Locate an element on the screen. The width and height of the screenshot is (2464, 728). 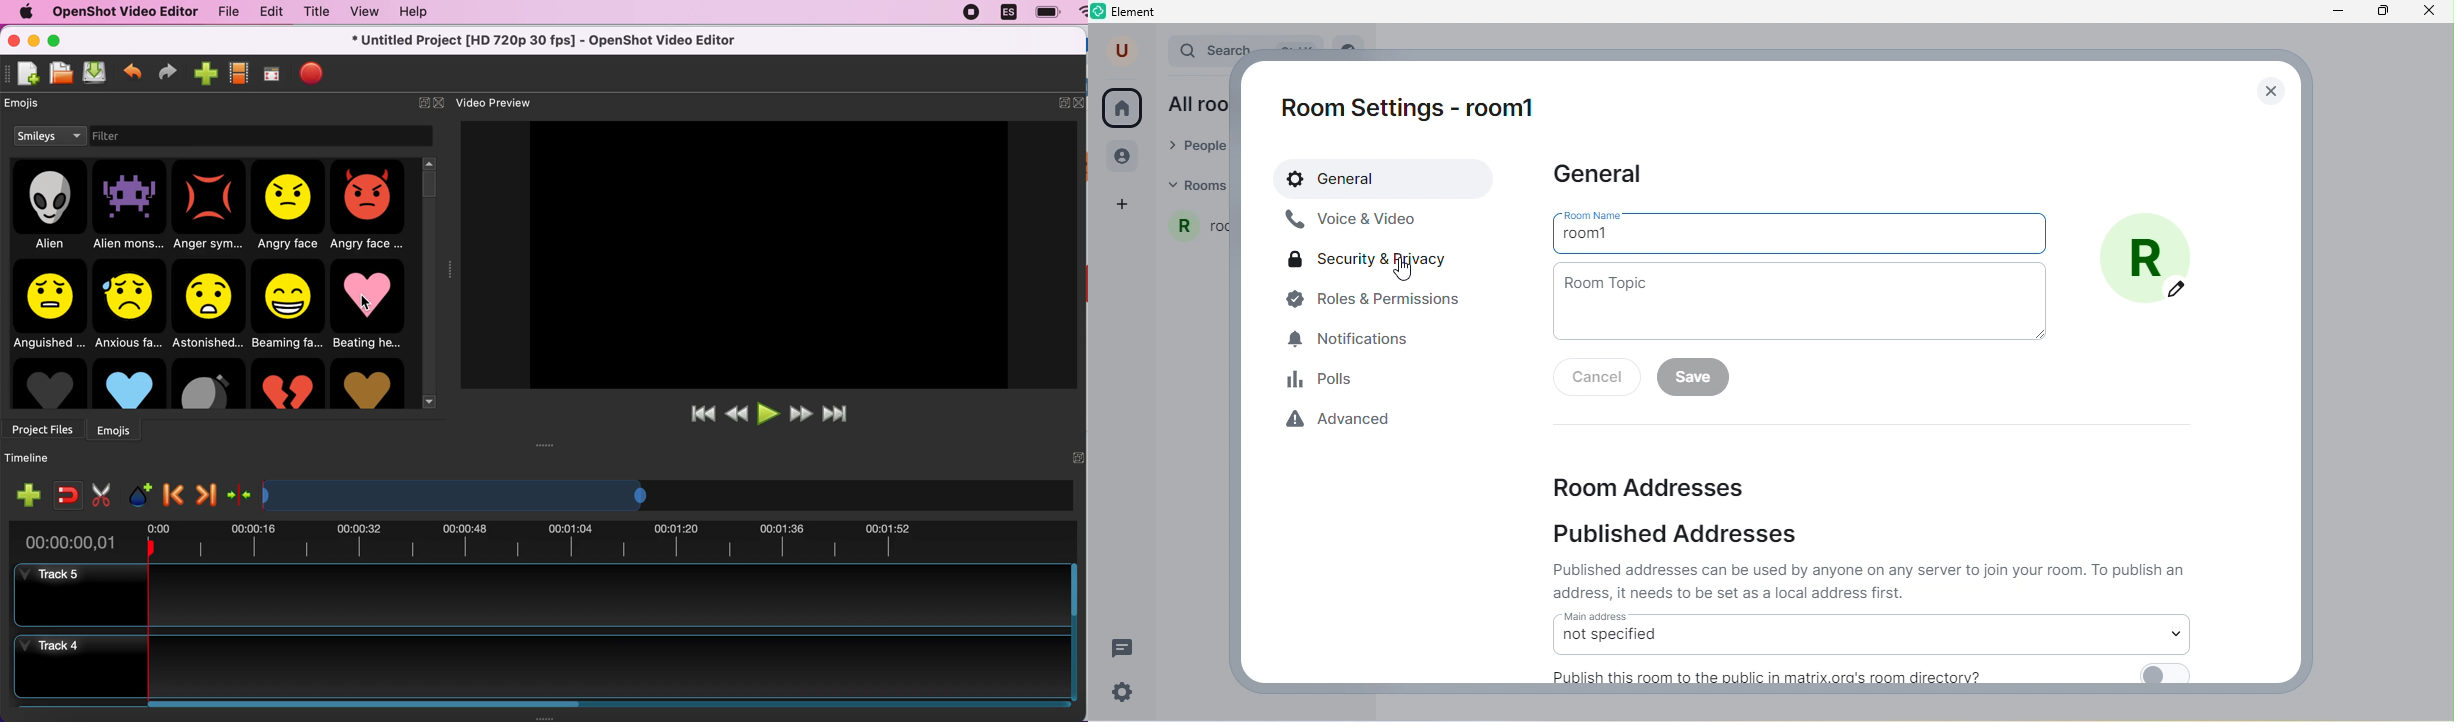
minimize is located at coordinates (35, 42).